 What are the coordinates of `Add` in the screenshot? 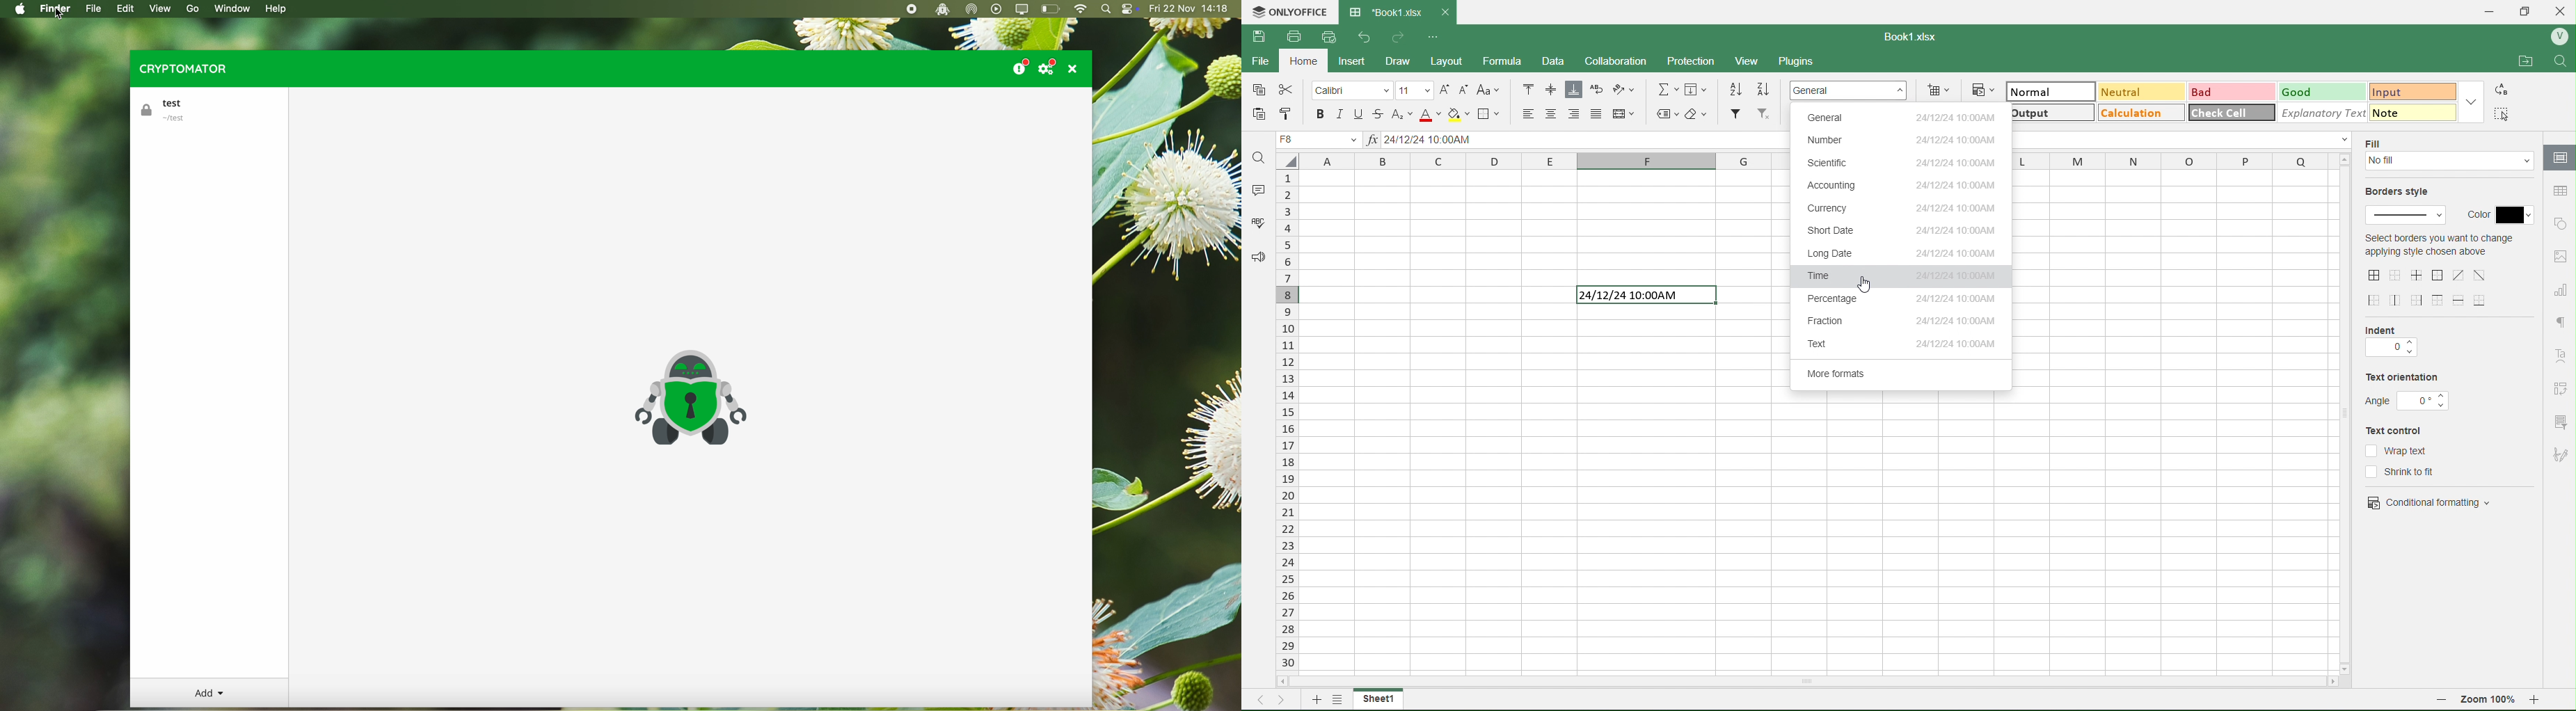 It's located at (1313, 698).